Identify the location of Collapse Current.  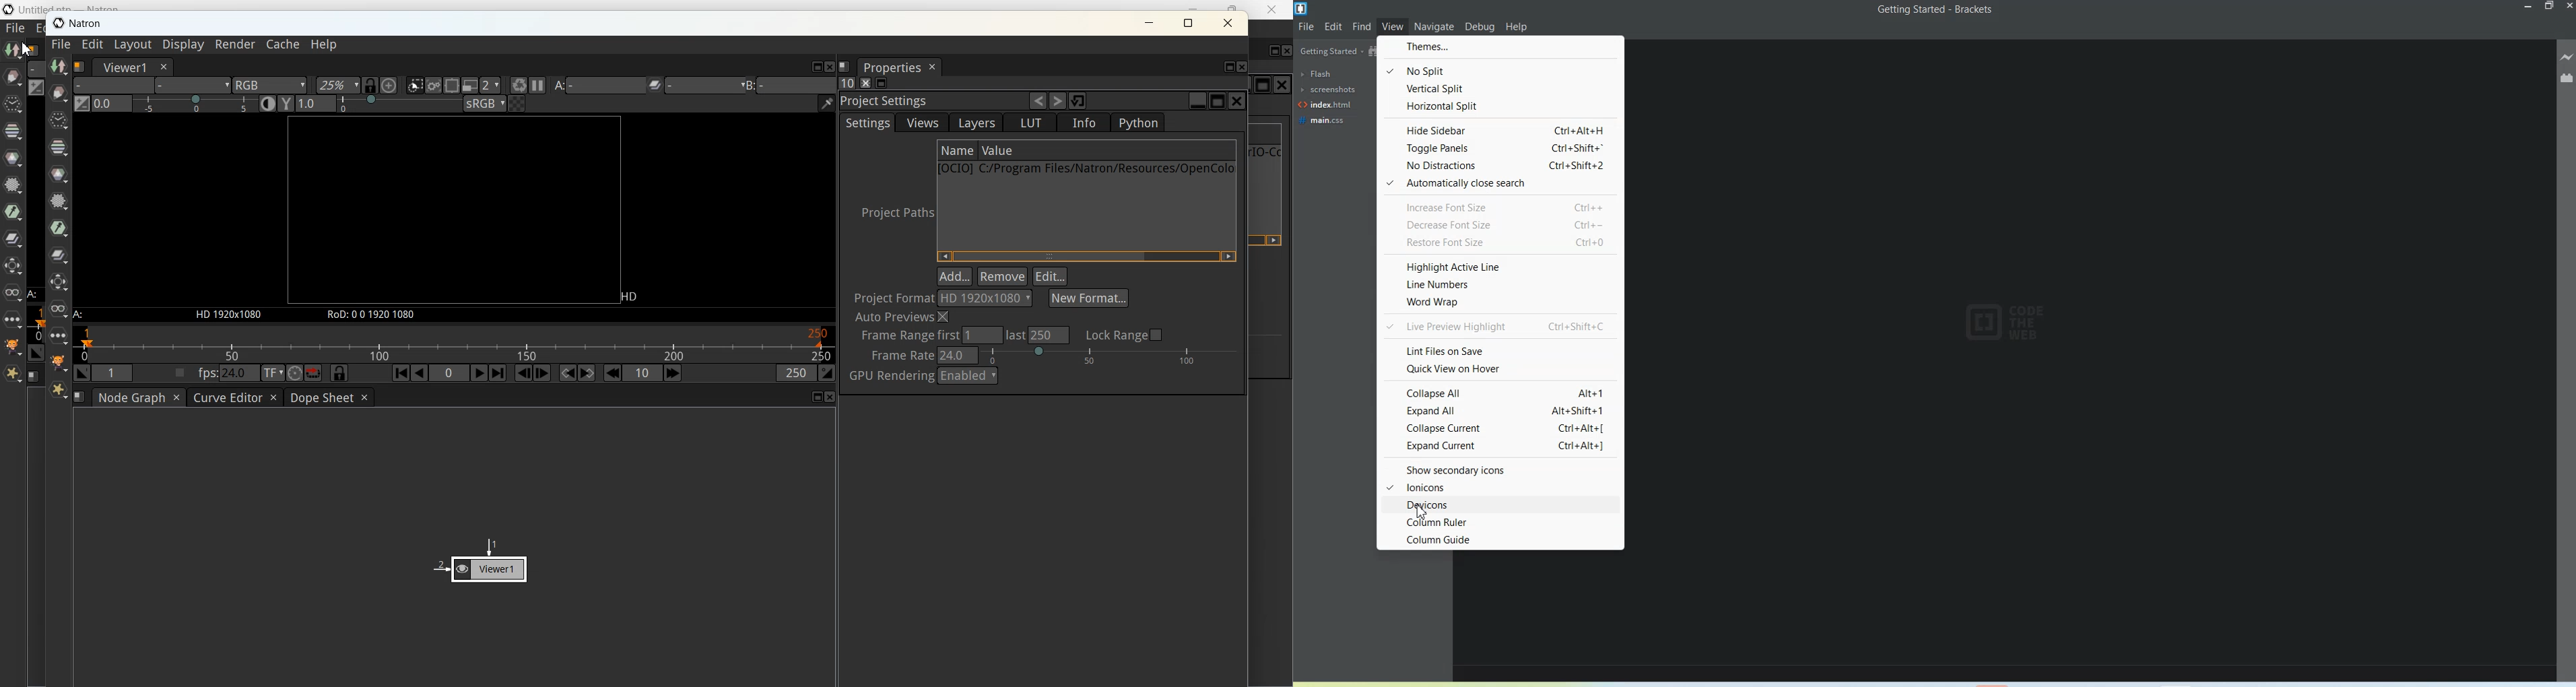
(1500, 428).